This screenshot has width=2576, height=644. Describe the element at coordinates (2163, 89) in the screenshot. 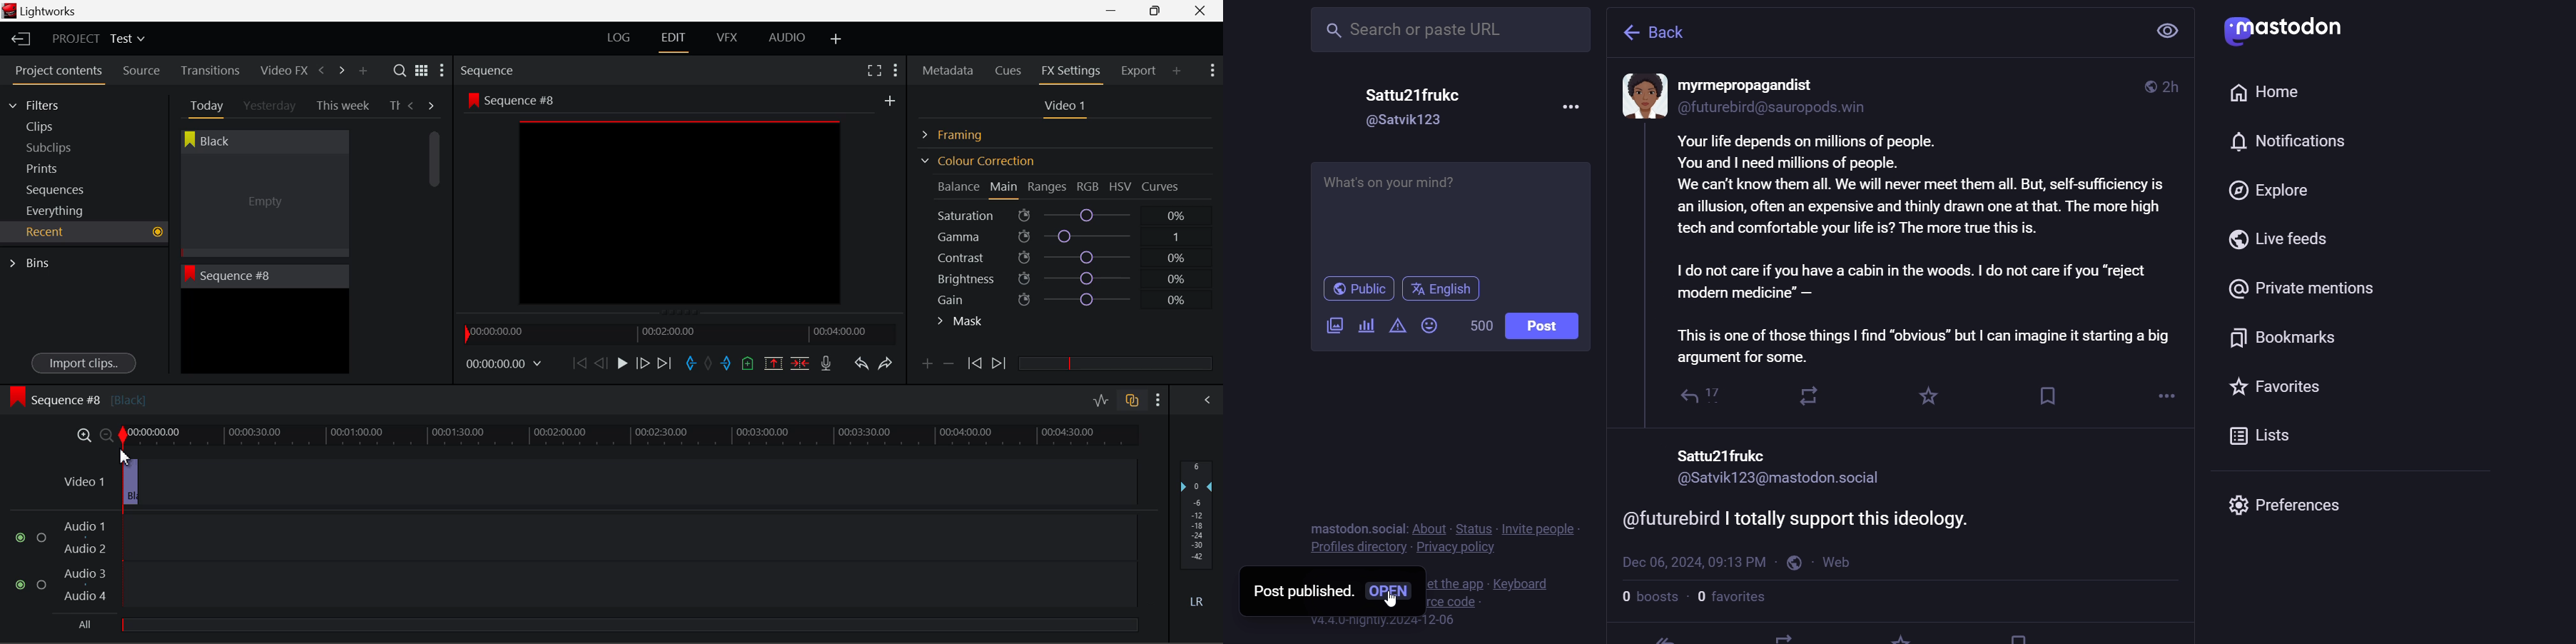

I see `2h` at that location.